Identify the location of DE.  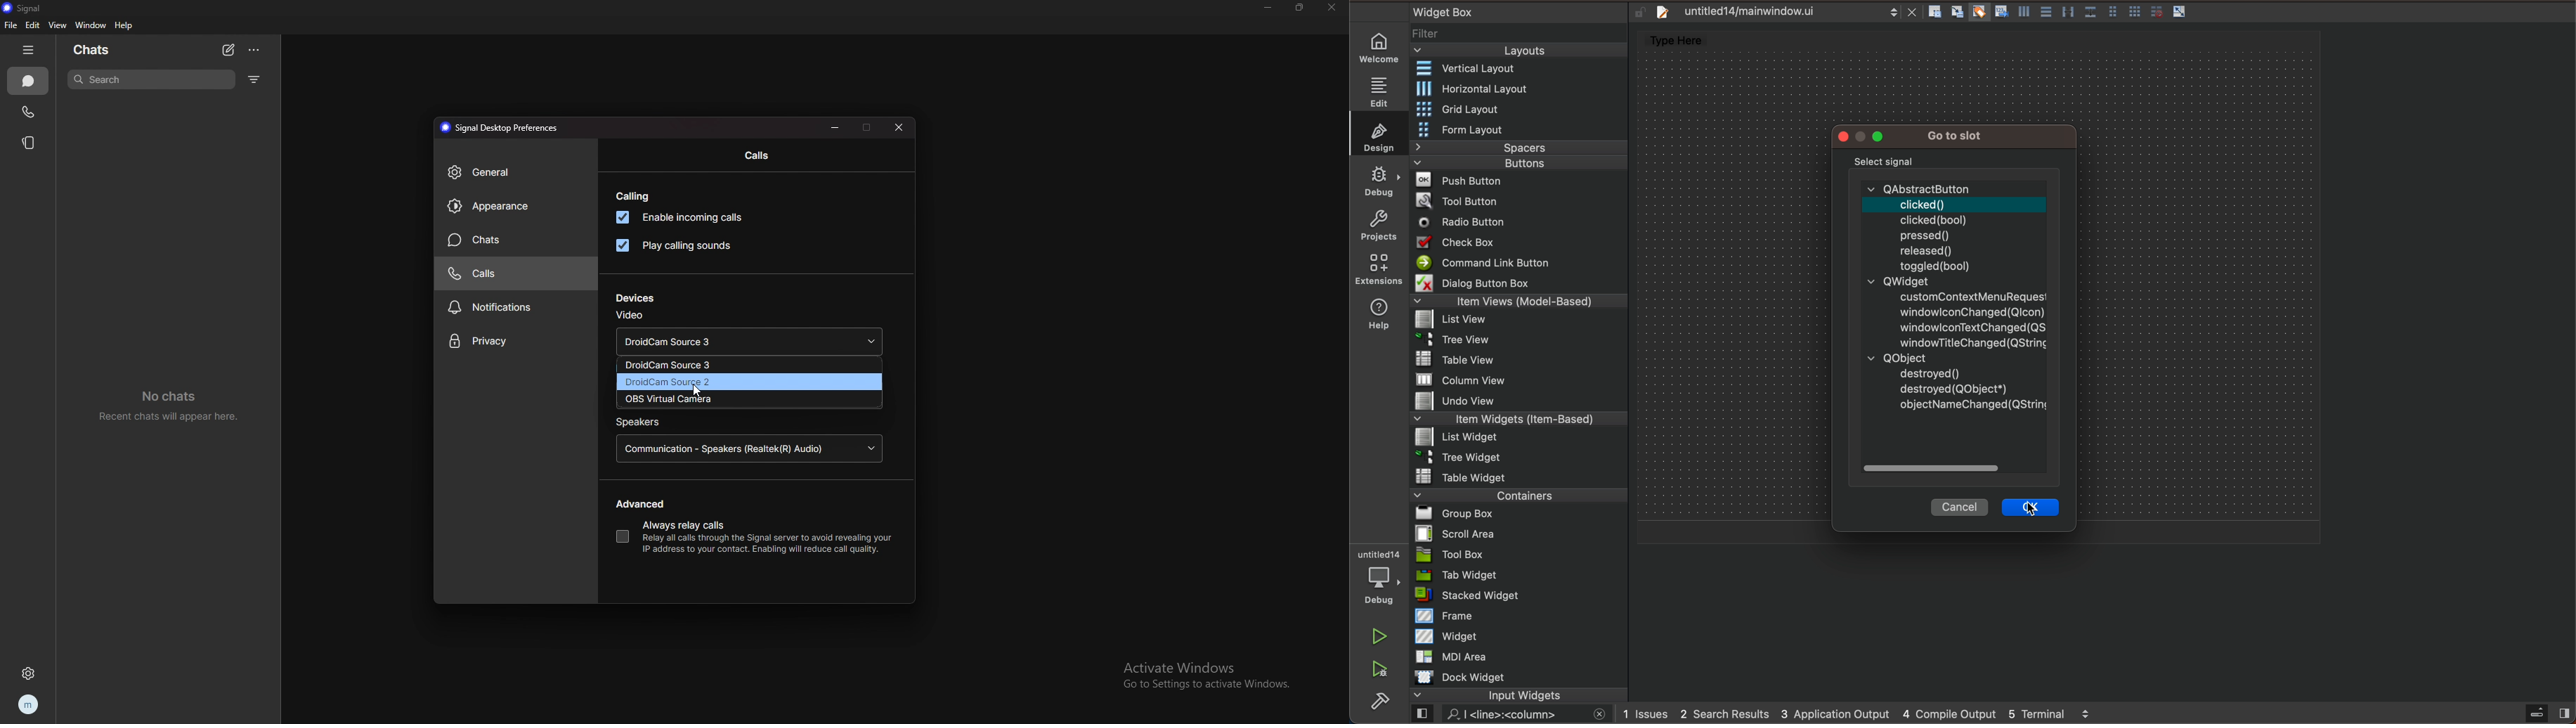
(1377, 183).